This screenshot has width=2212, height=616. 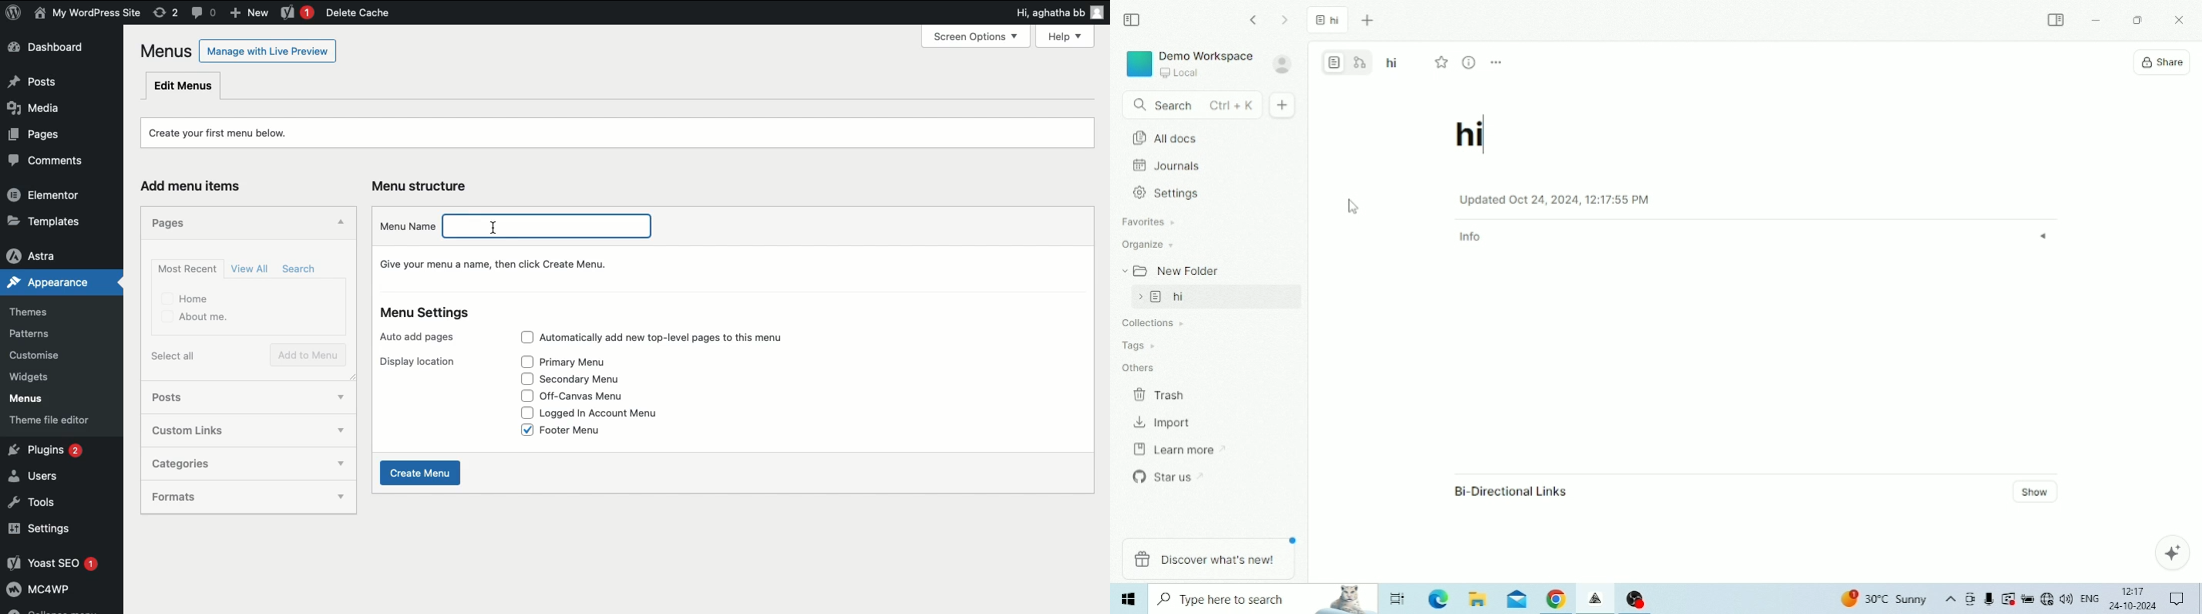 I want to click on Cursor, so click(x=1355, y=210).